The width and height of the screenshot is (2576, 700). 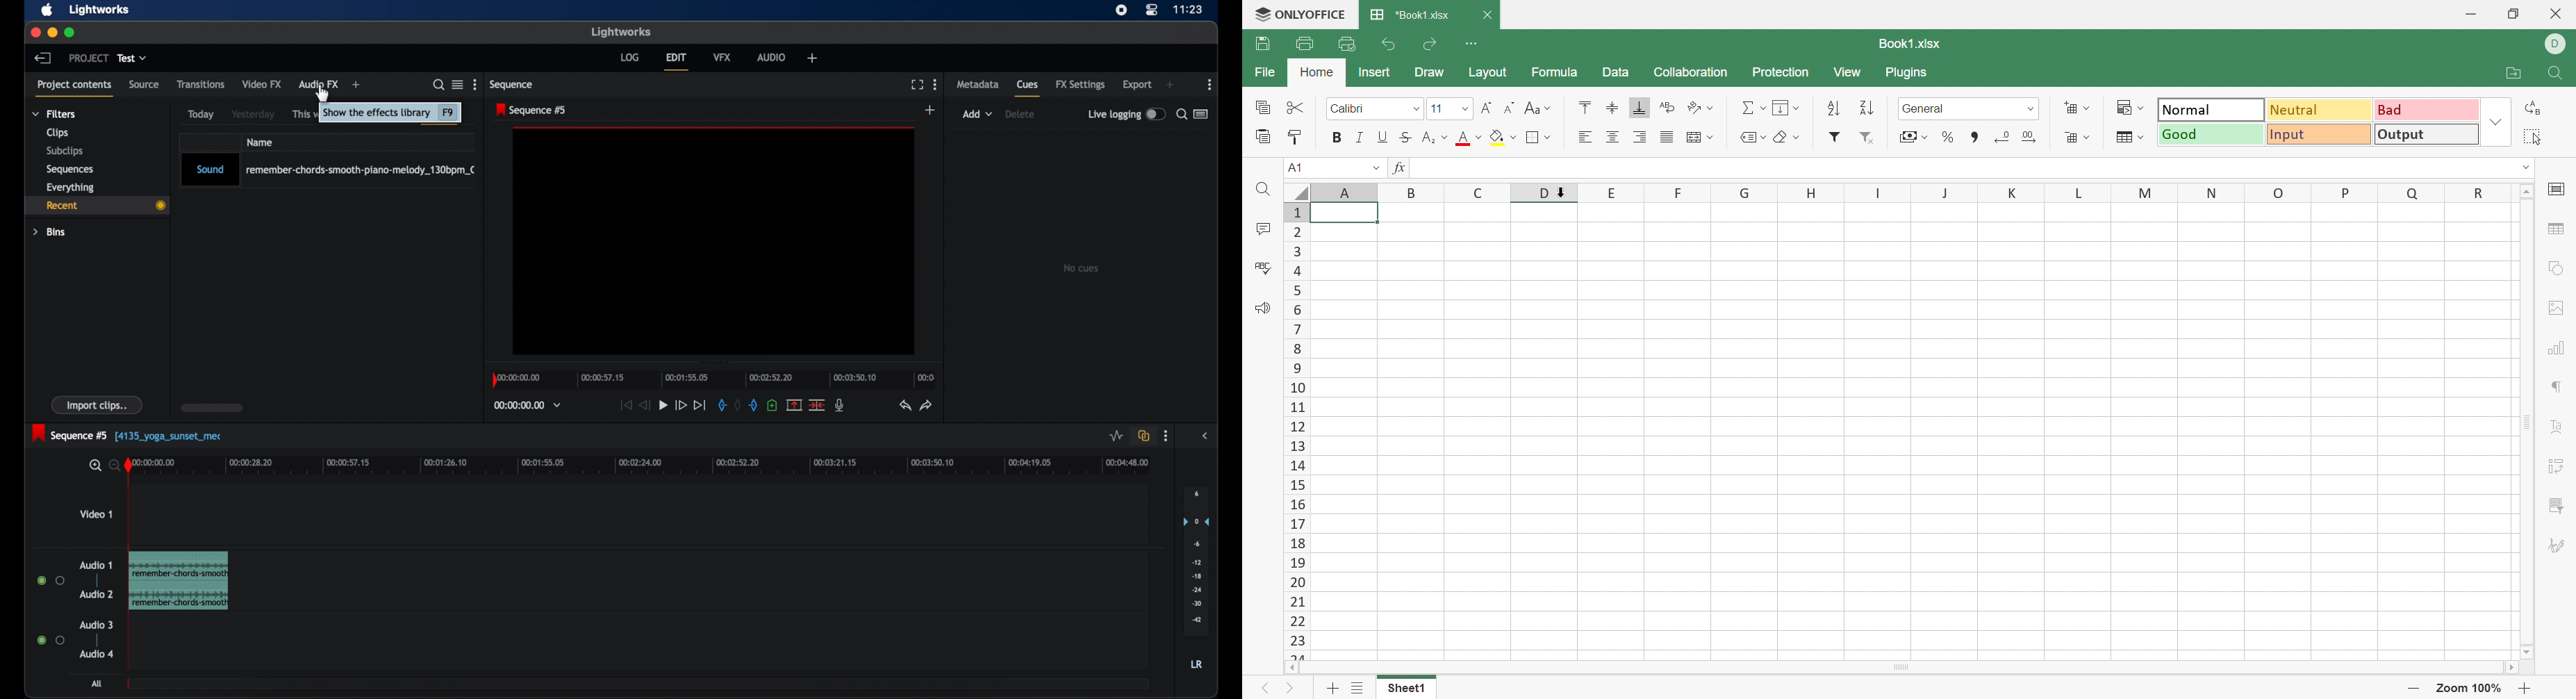 What do you see at coordinates (2527, 192) in the screenshot?
I see `Scroll Up` at bounding box center [2527, 192].